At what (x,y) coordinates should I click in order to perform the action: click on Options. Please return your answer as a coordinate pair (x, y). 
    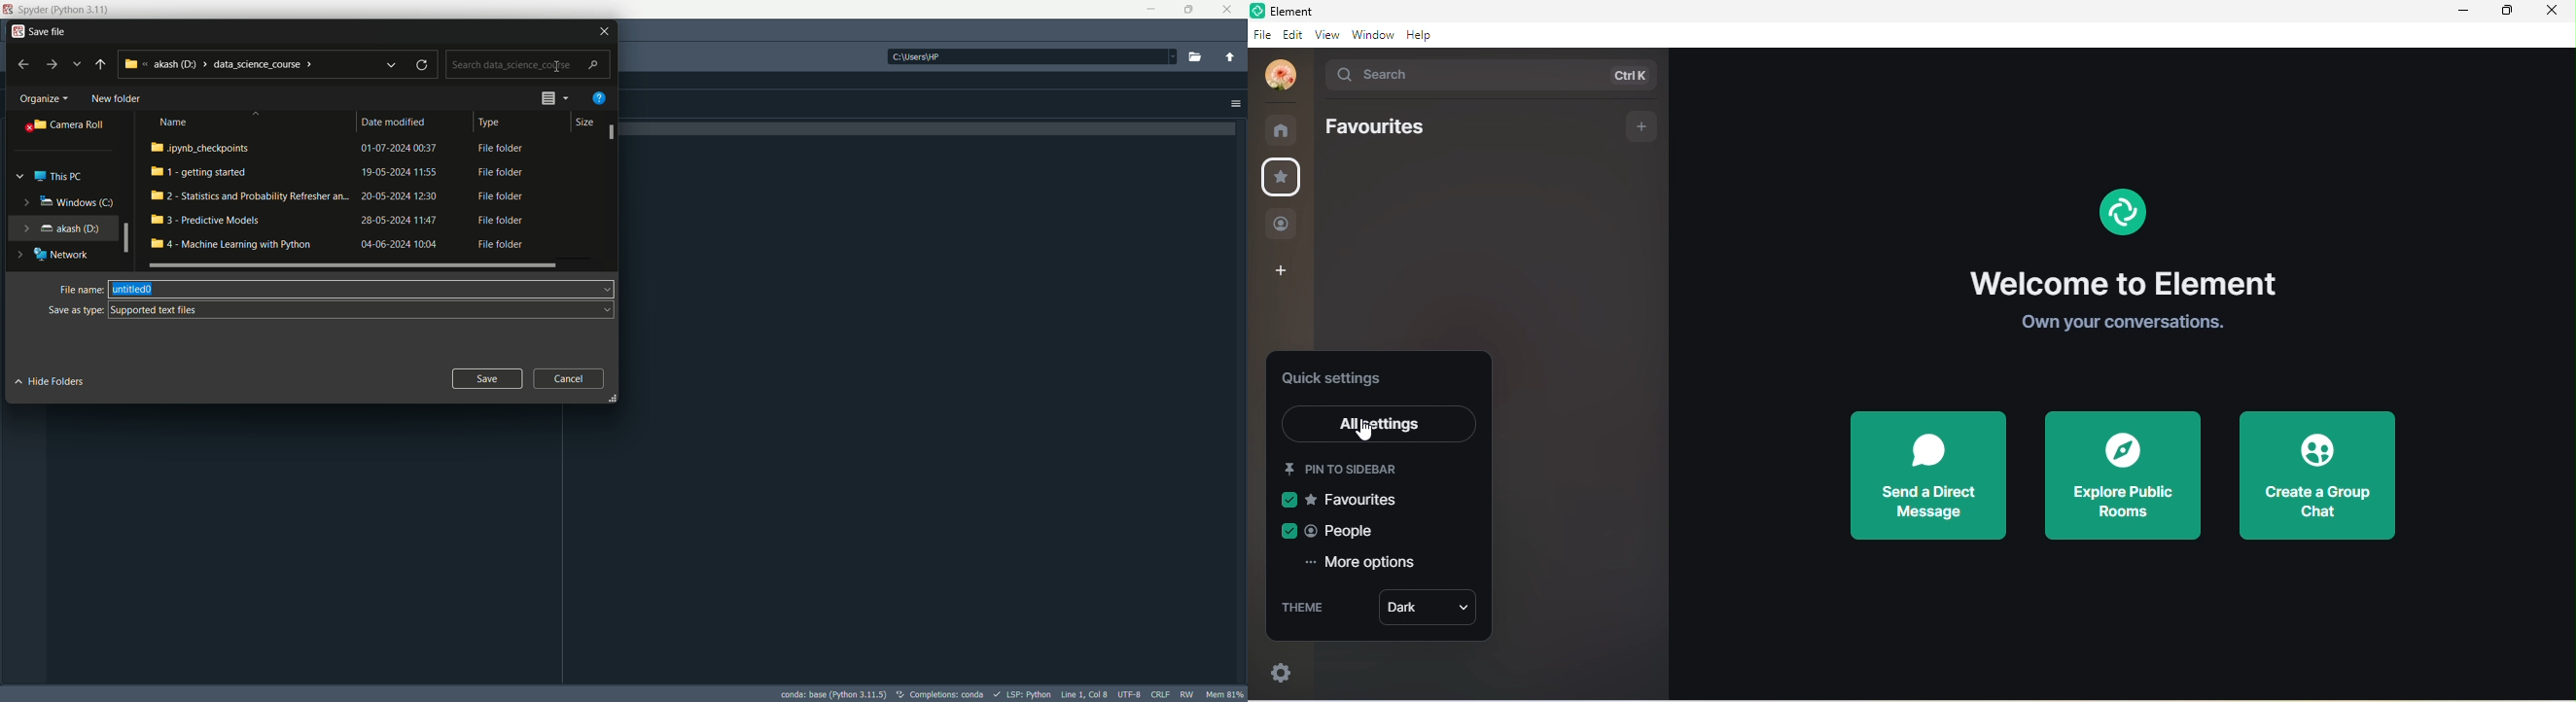
    Looking at the image, I should click on (1238, 103).